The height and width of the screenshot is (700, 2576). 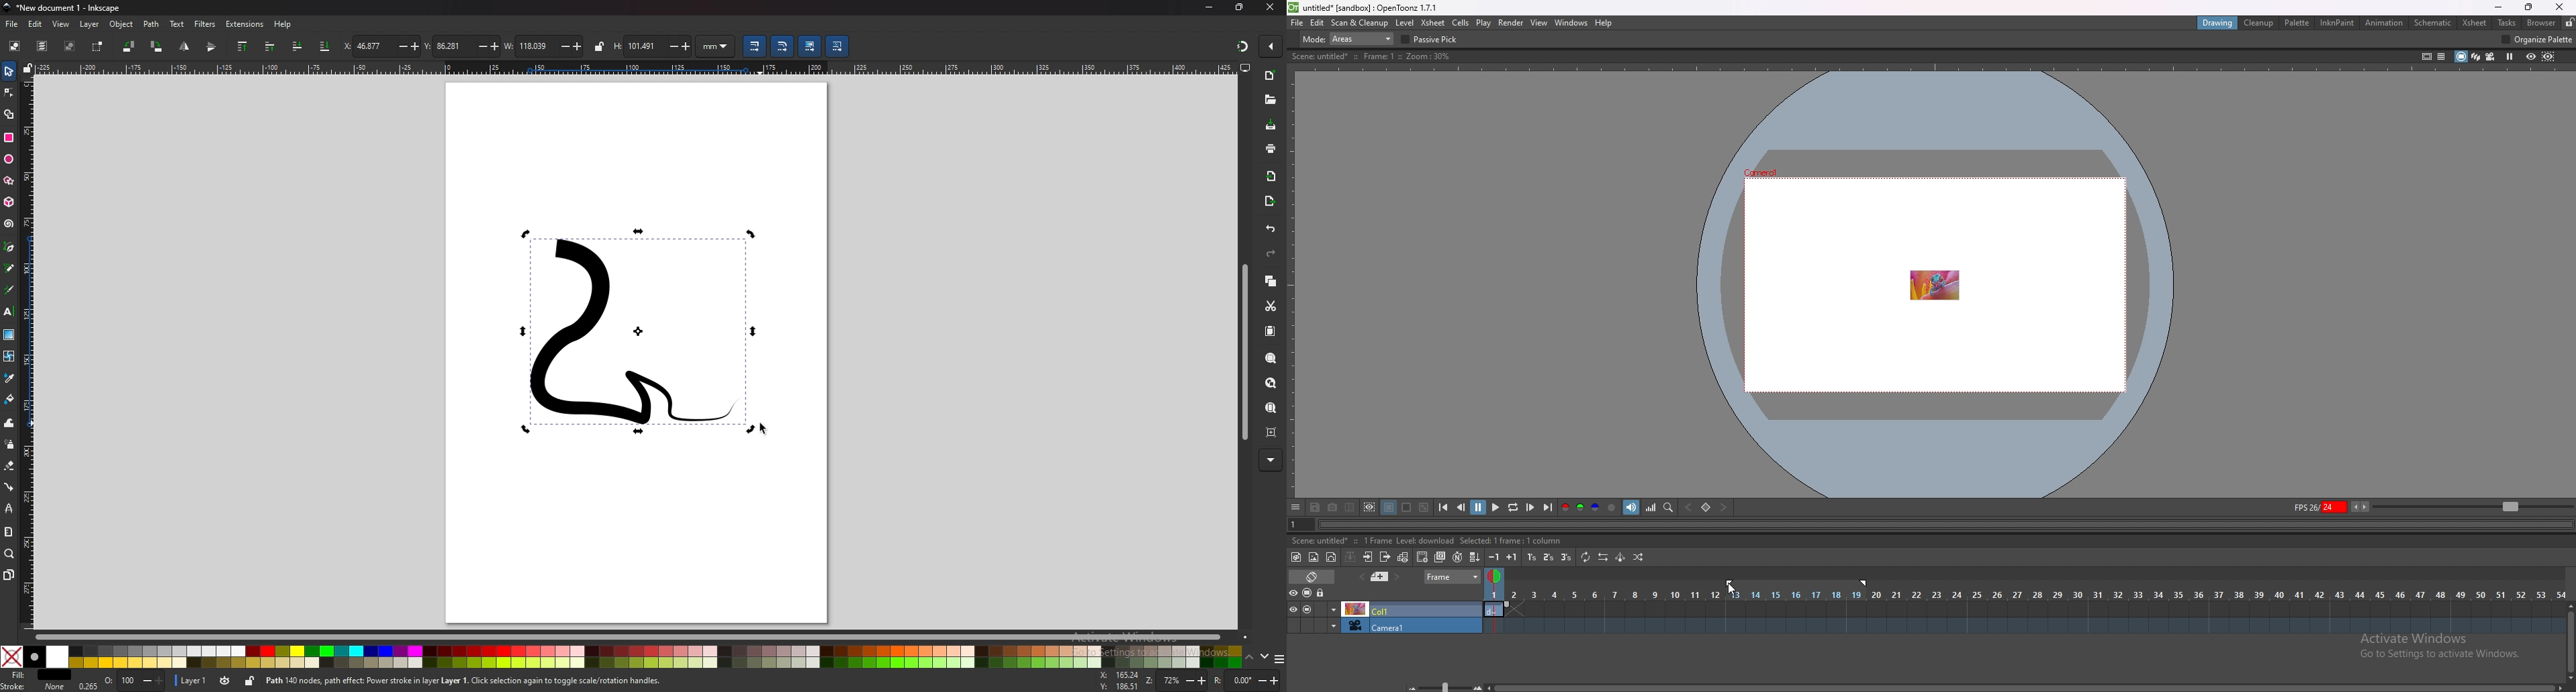 I want to click on play, so click(x=1483, y=24).